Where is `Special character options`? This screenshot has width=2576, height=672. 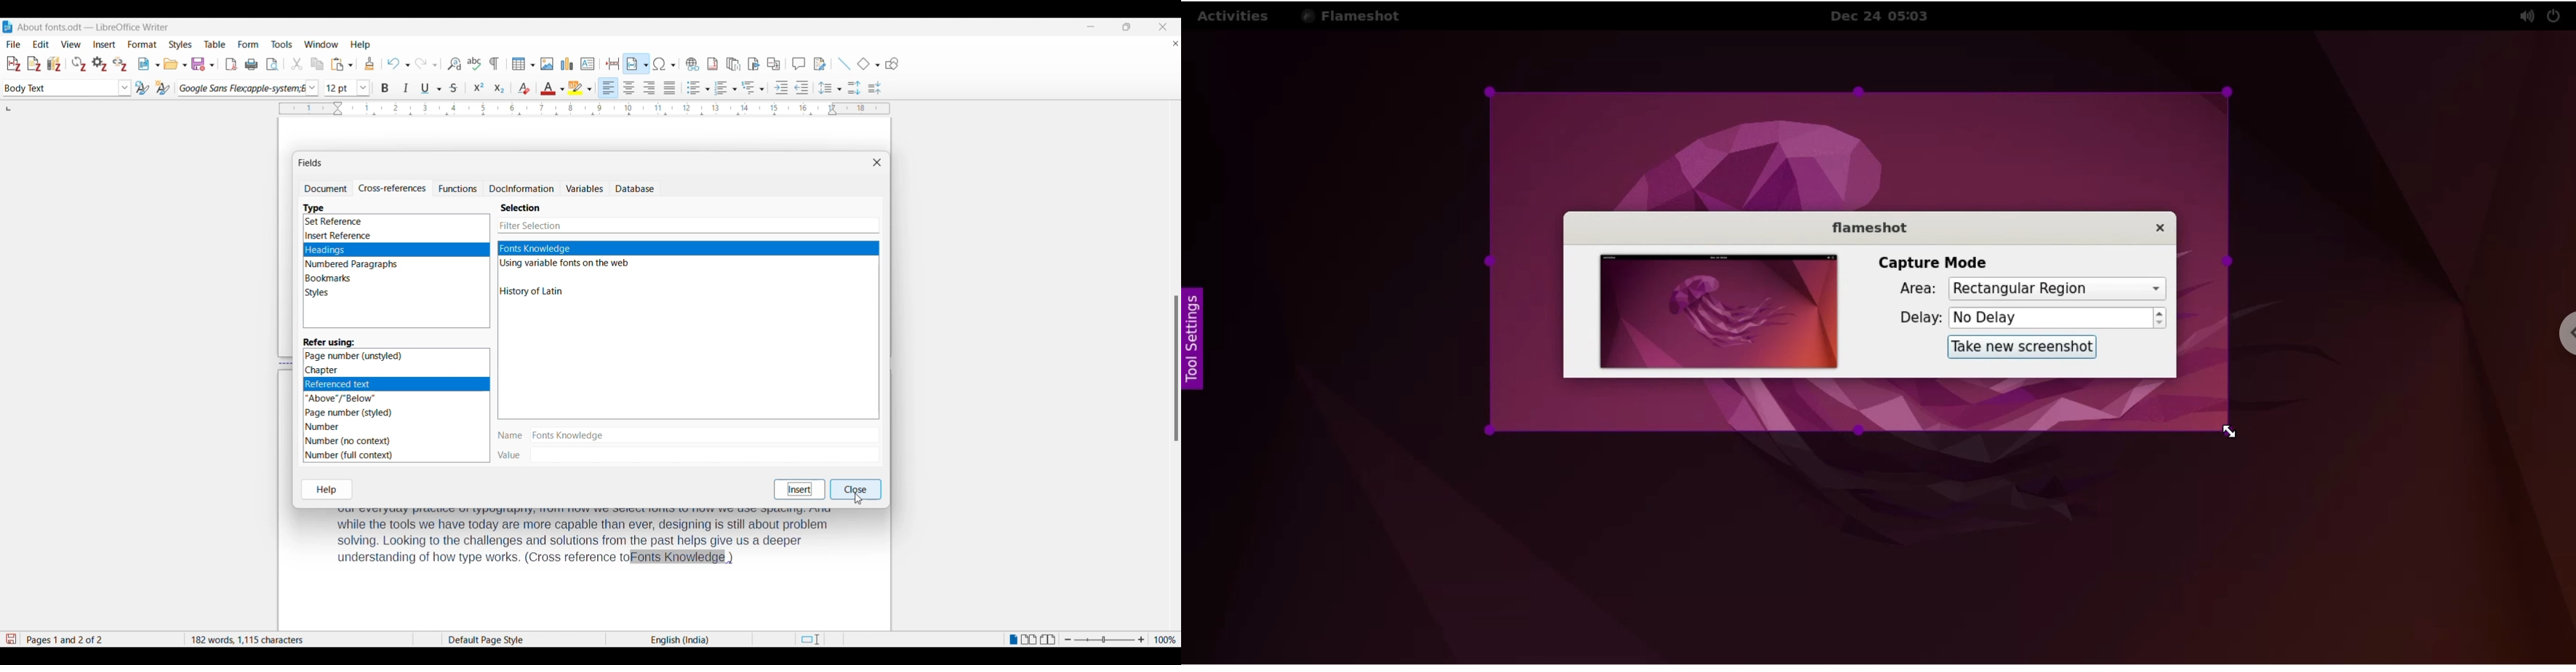
Special character options is located at coordinates (665, 63).